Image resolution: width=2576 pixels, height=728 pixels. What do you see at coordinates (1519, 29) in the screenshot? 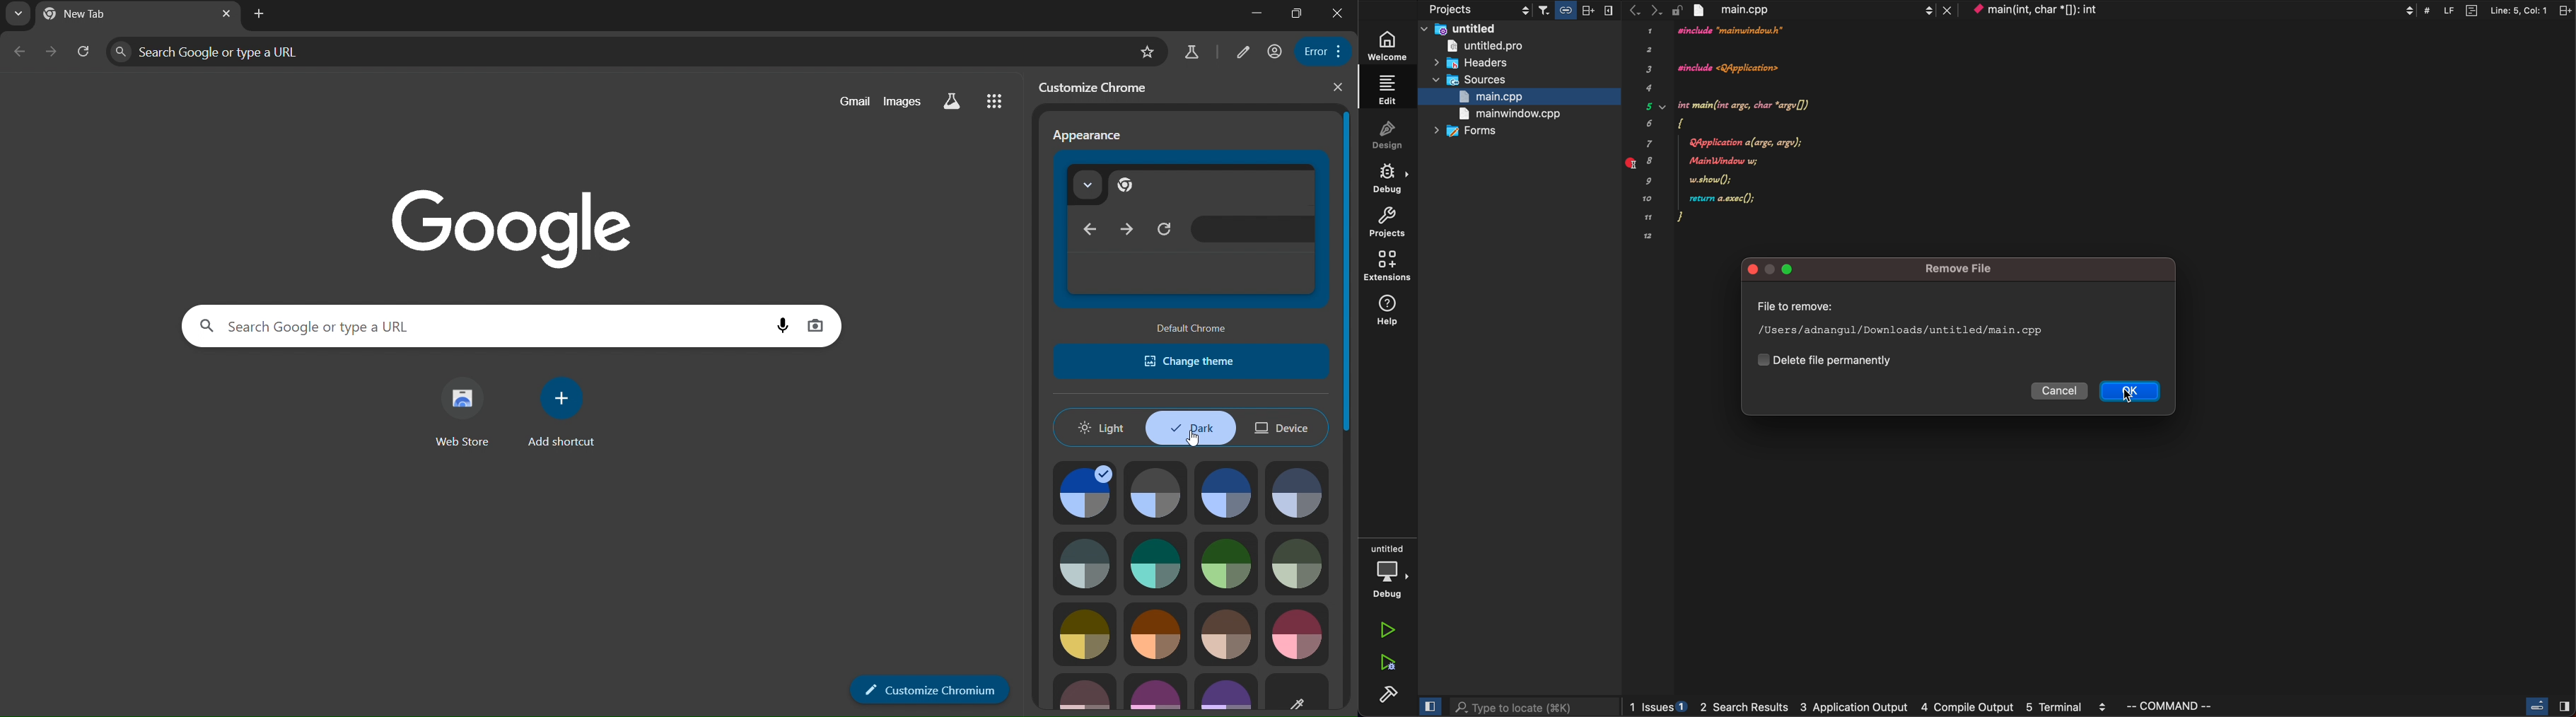
I see `untitled` at bounding box center [1519, 29].